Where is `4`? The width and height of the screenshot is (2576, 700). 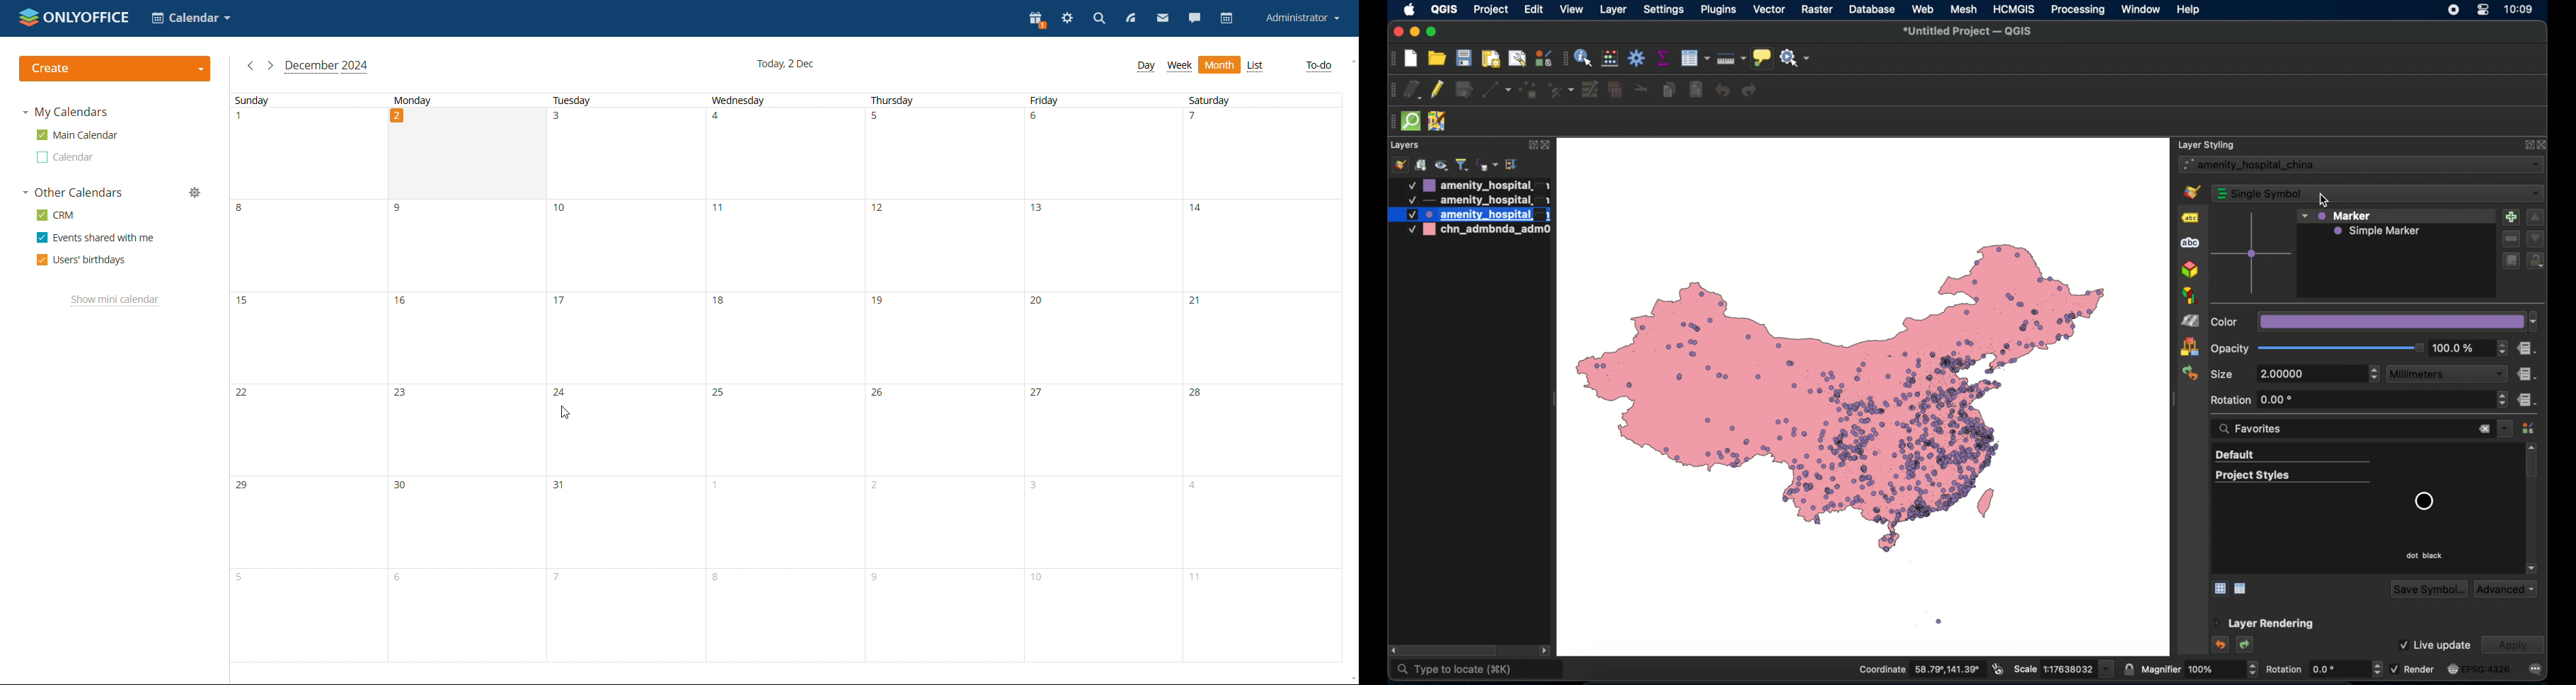
4 is located at coordinates (720, 121).